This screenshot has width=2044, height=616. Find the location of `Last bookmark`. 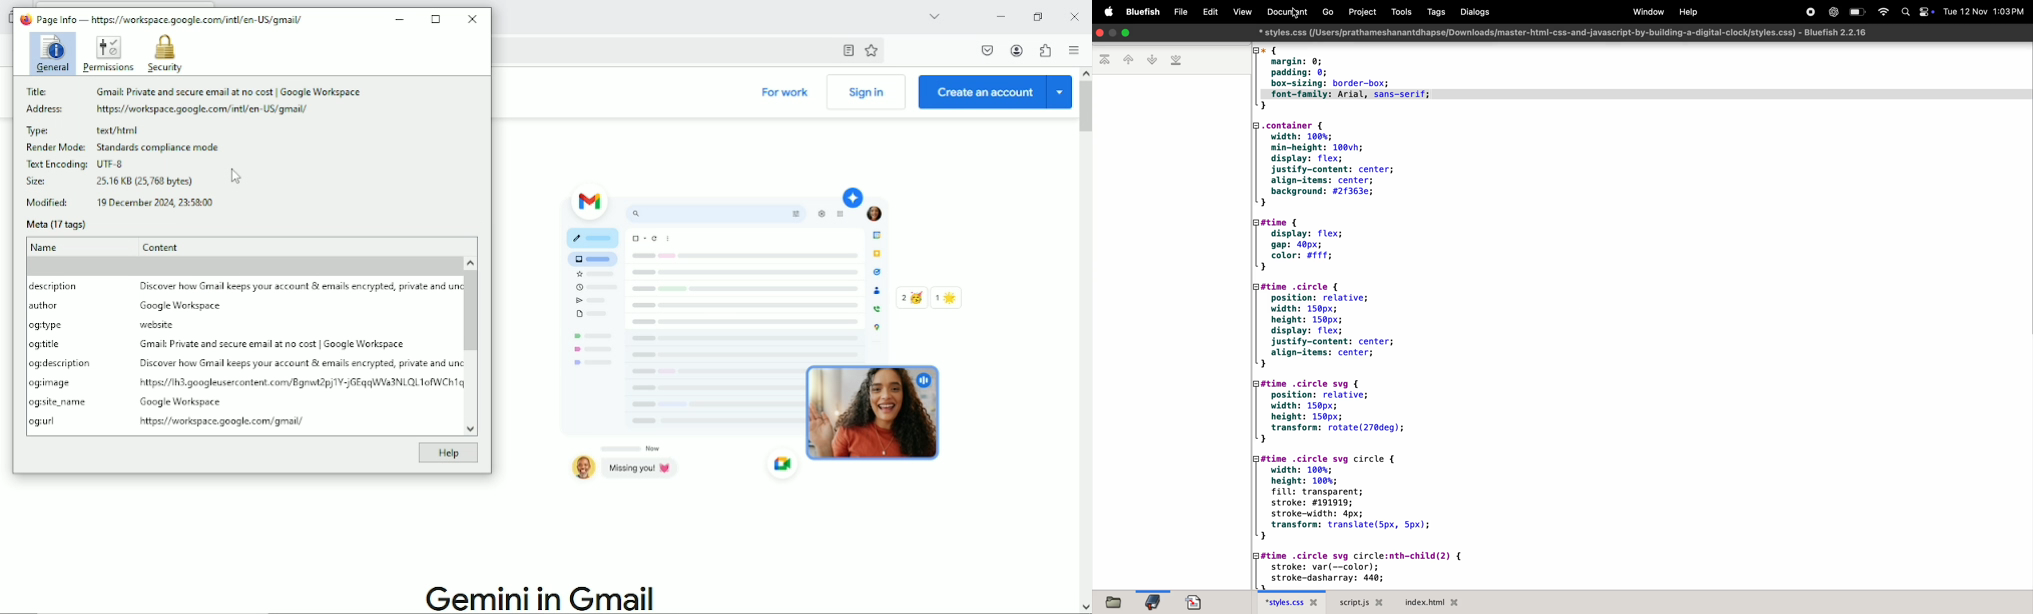

Last bookmark is located at coordinates (1177, 60).